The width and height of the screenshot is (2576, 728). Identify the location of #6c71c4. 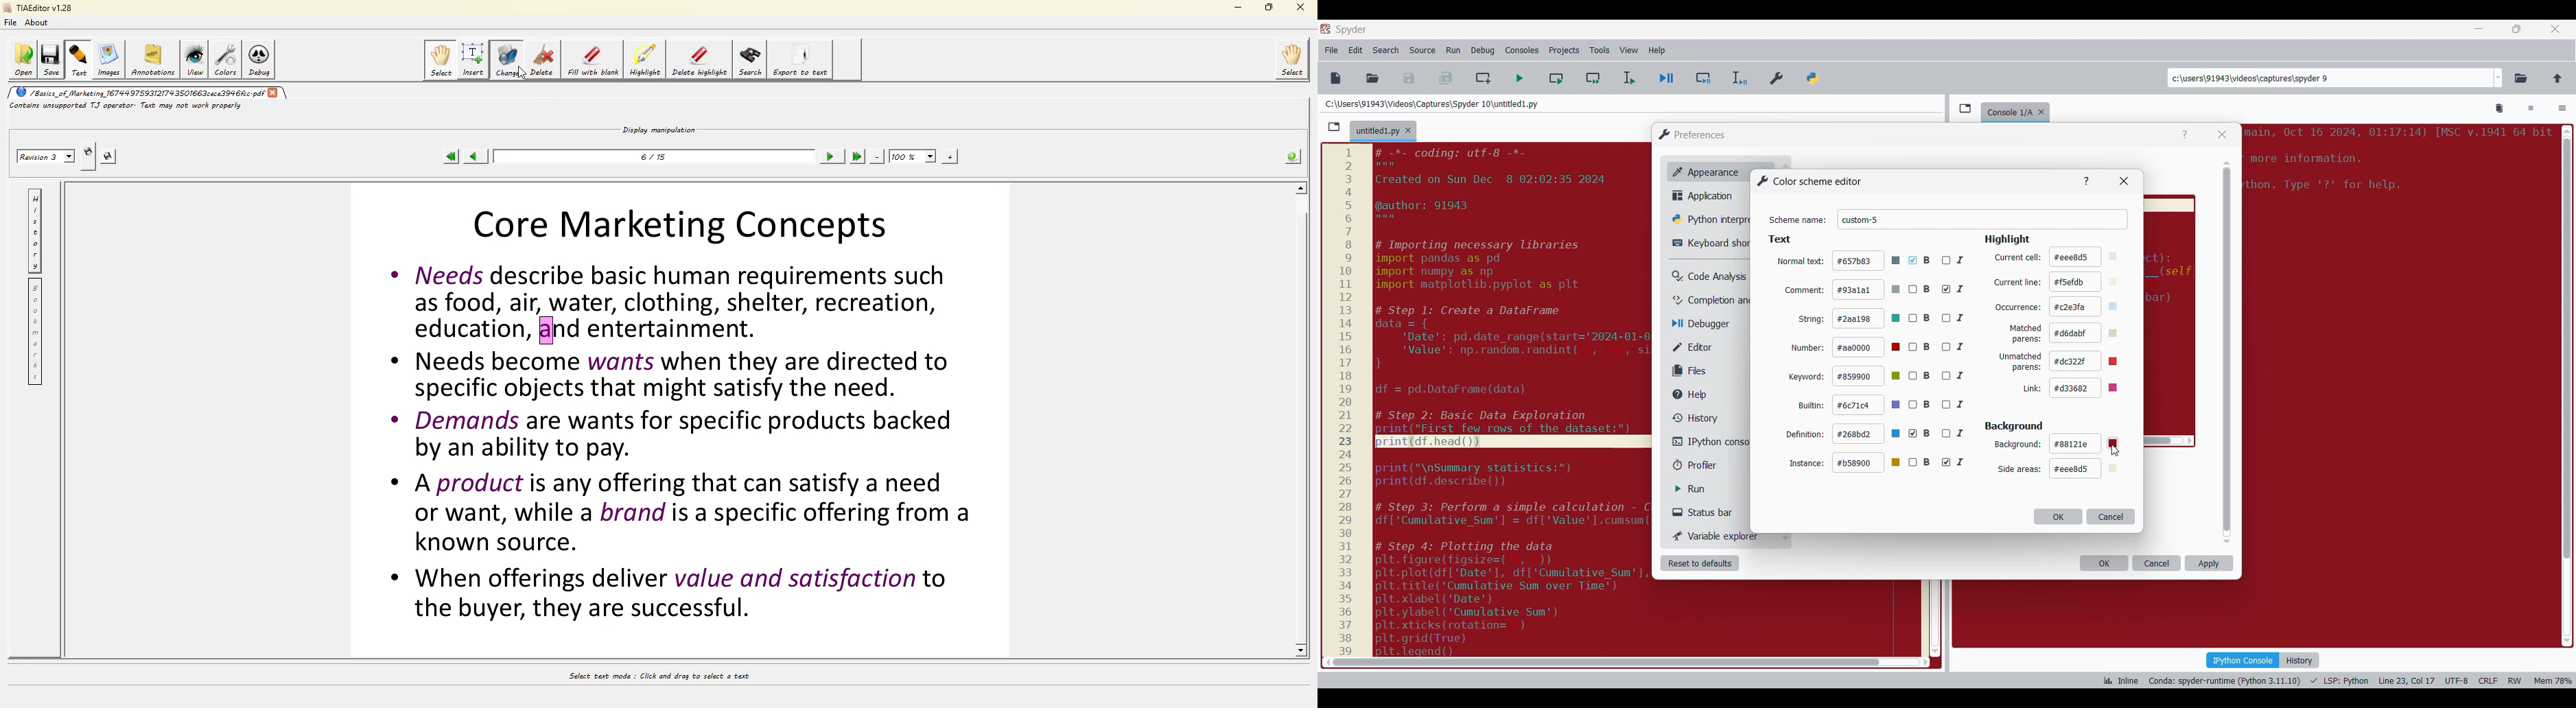
(1868, 405).